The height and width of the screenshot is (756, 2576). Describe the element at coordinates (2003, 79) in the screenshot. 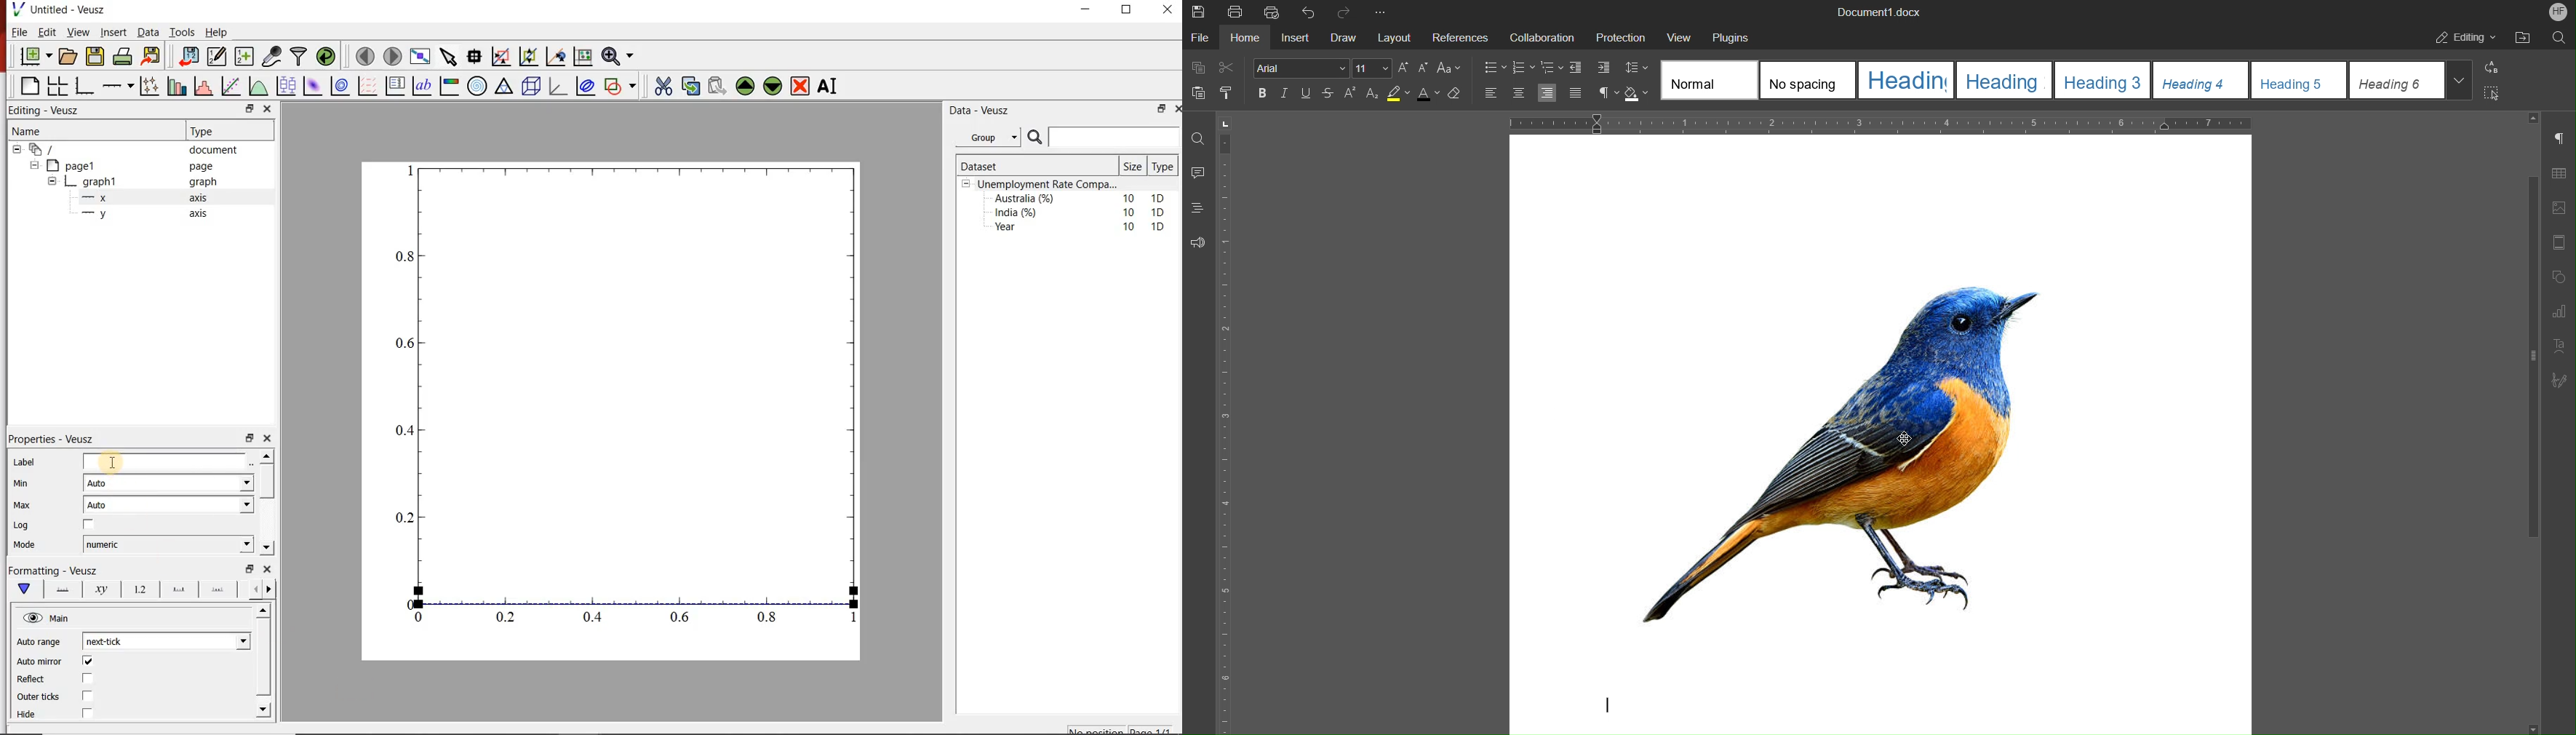

I see `Heading 2` at that location.